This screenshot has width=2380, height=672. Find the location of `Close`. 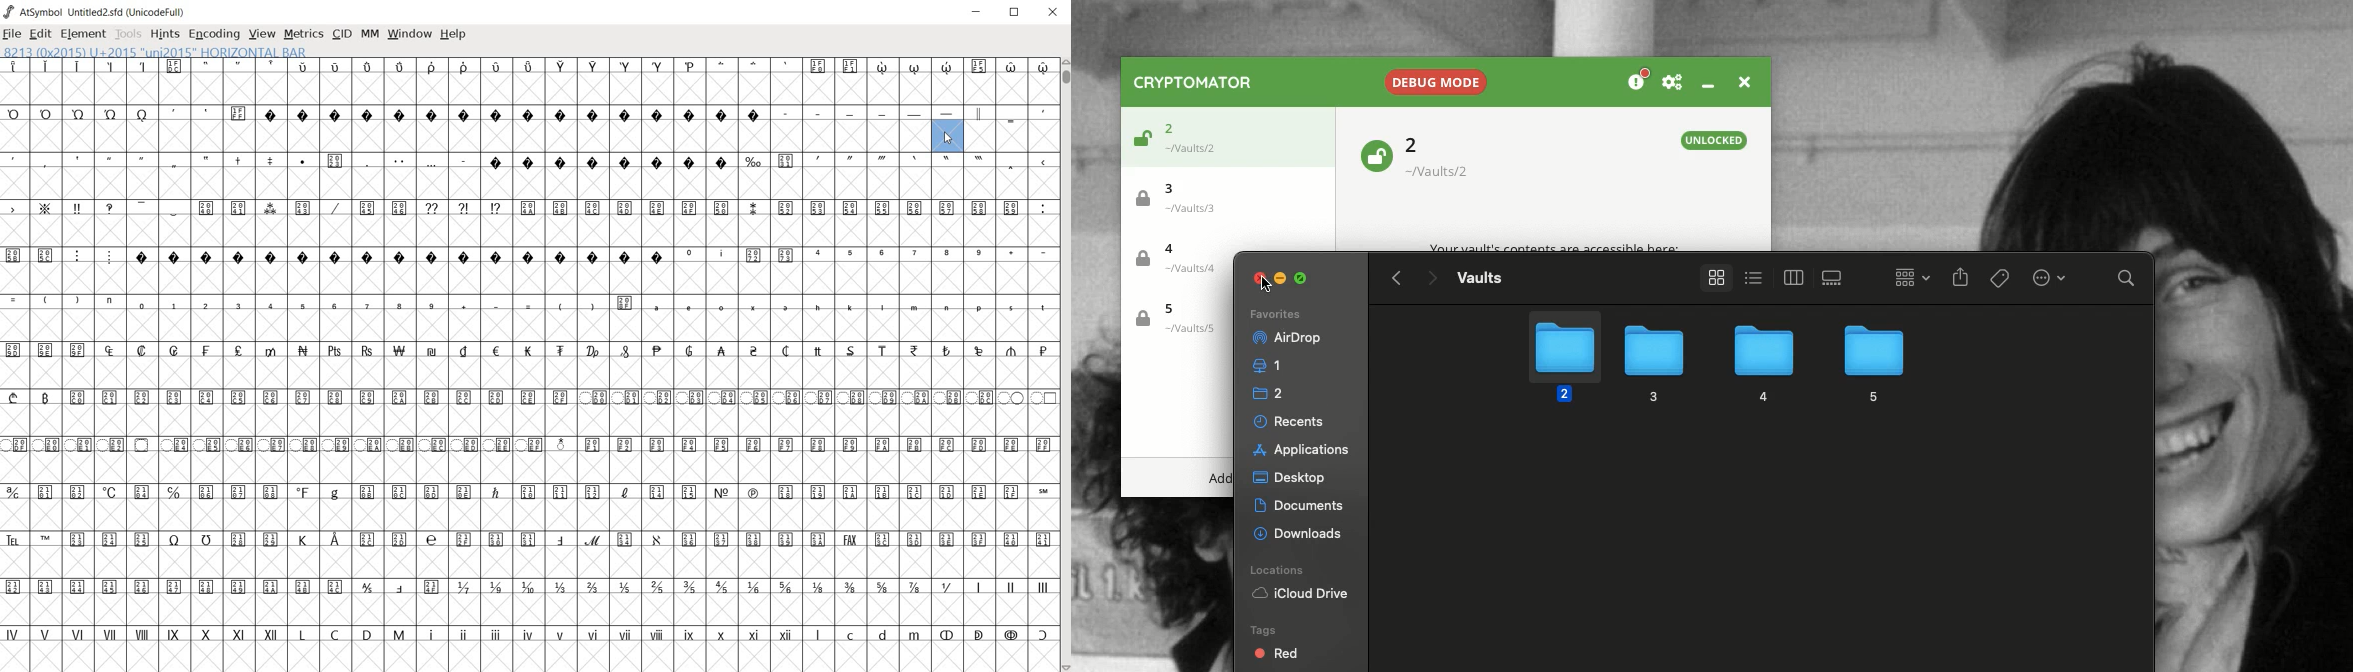

Close is located at coordinates (1260, 275).